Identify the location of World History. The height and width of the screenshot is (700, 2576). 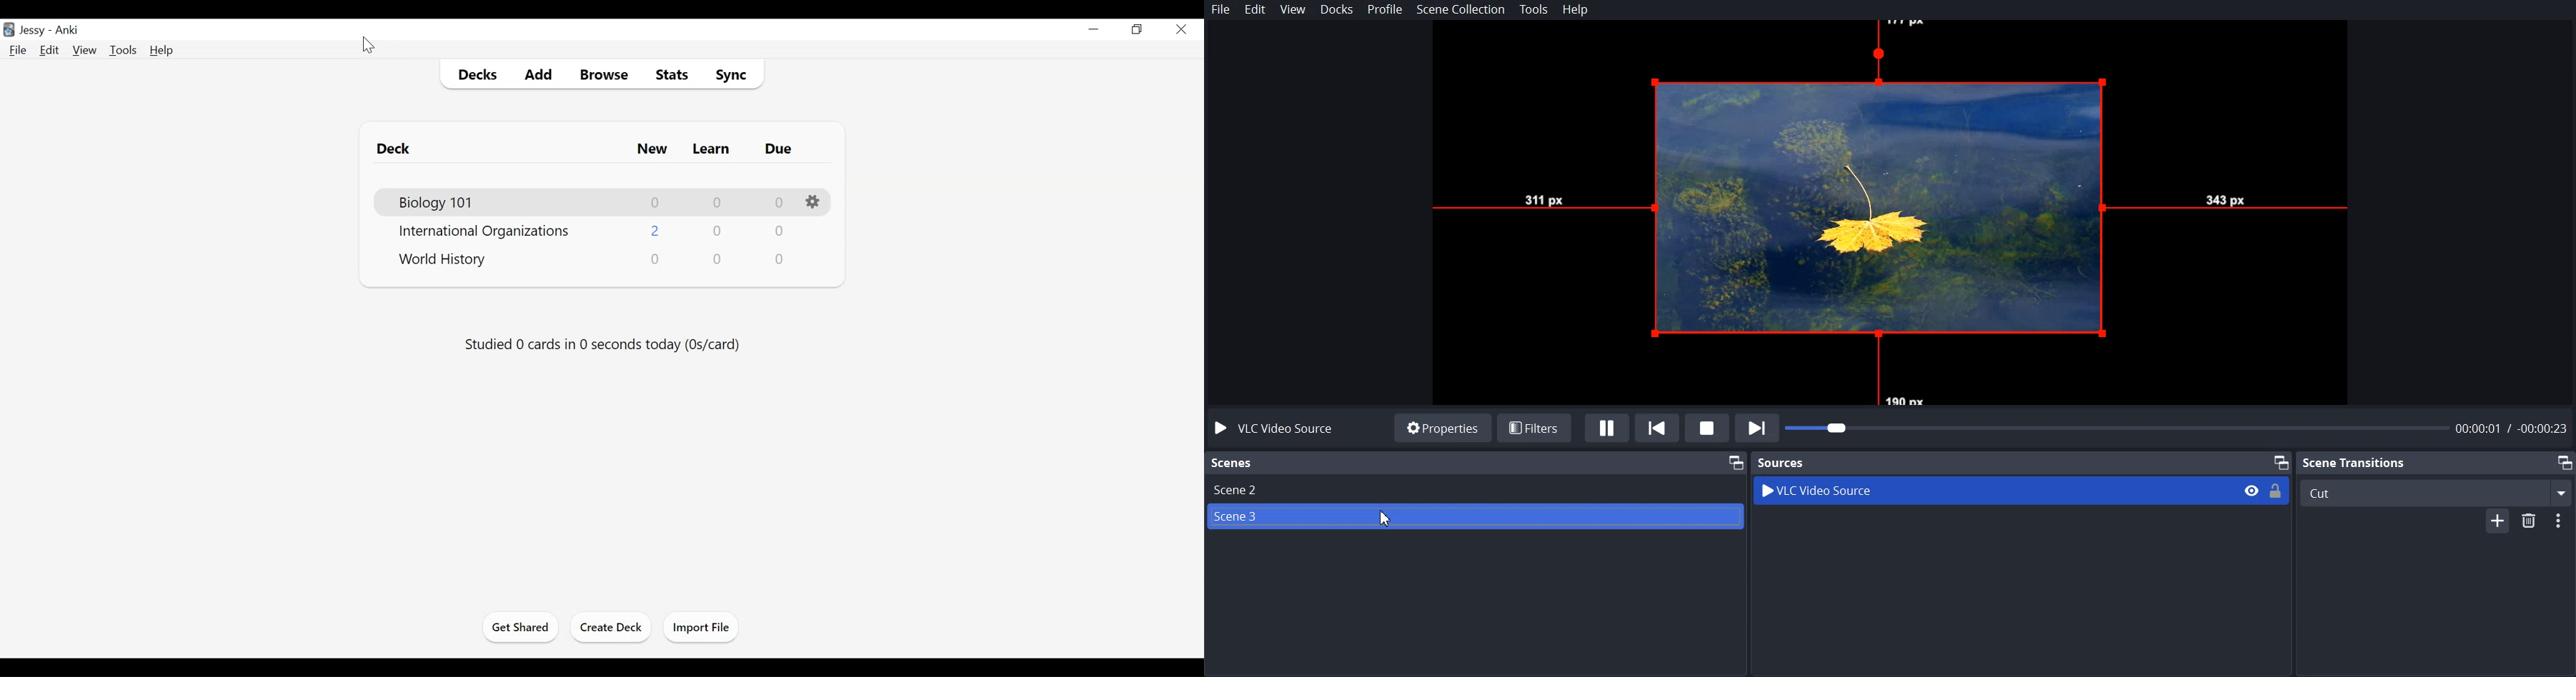
(442, 260).